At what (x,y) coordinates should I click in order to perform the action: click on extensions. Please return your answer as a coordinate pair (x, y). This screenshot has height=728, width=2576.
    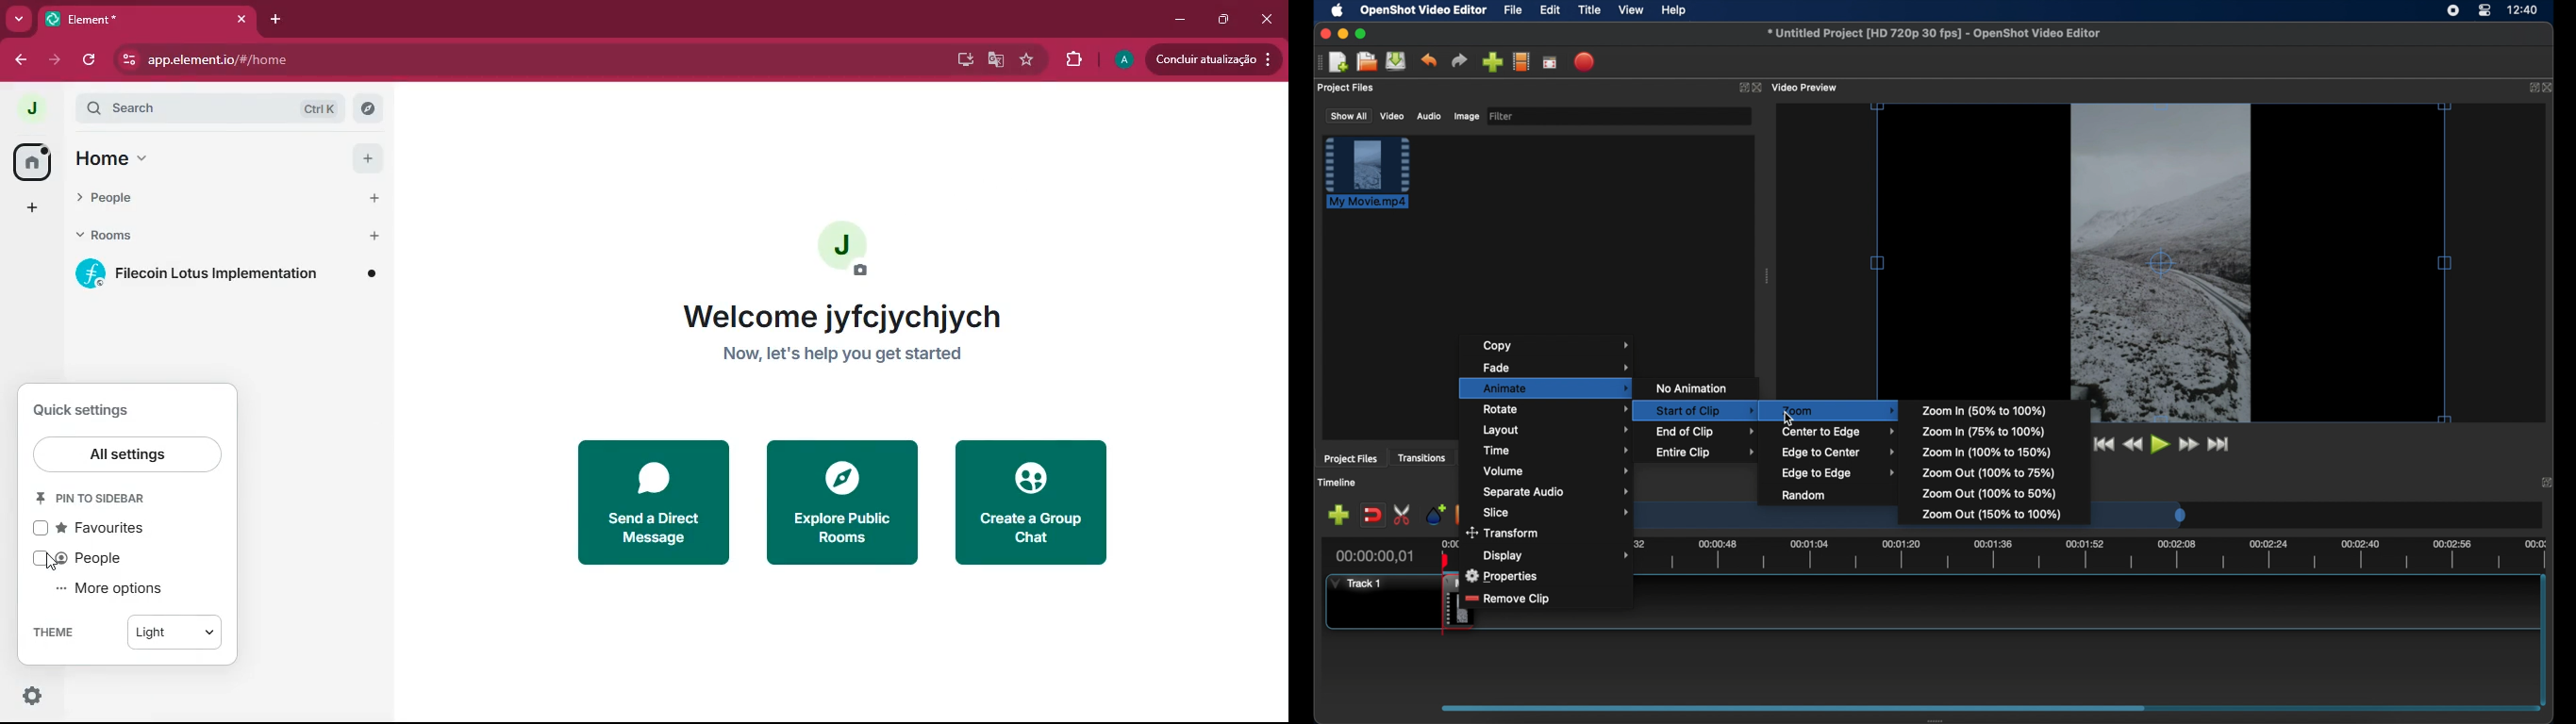
    Looking at the image, I should click on (1071, 60).